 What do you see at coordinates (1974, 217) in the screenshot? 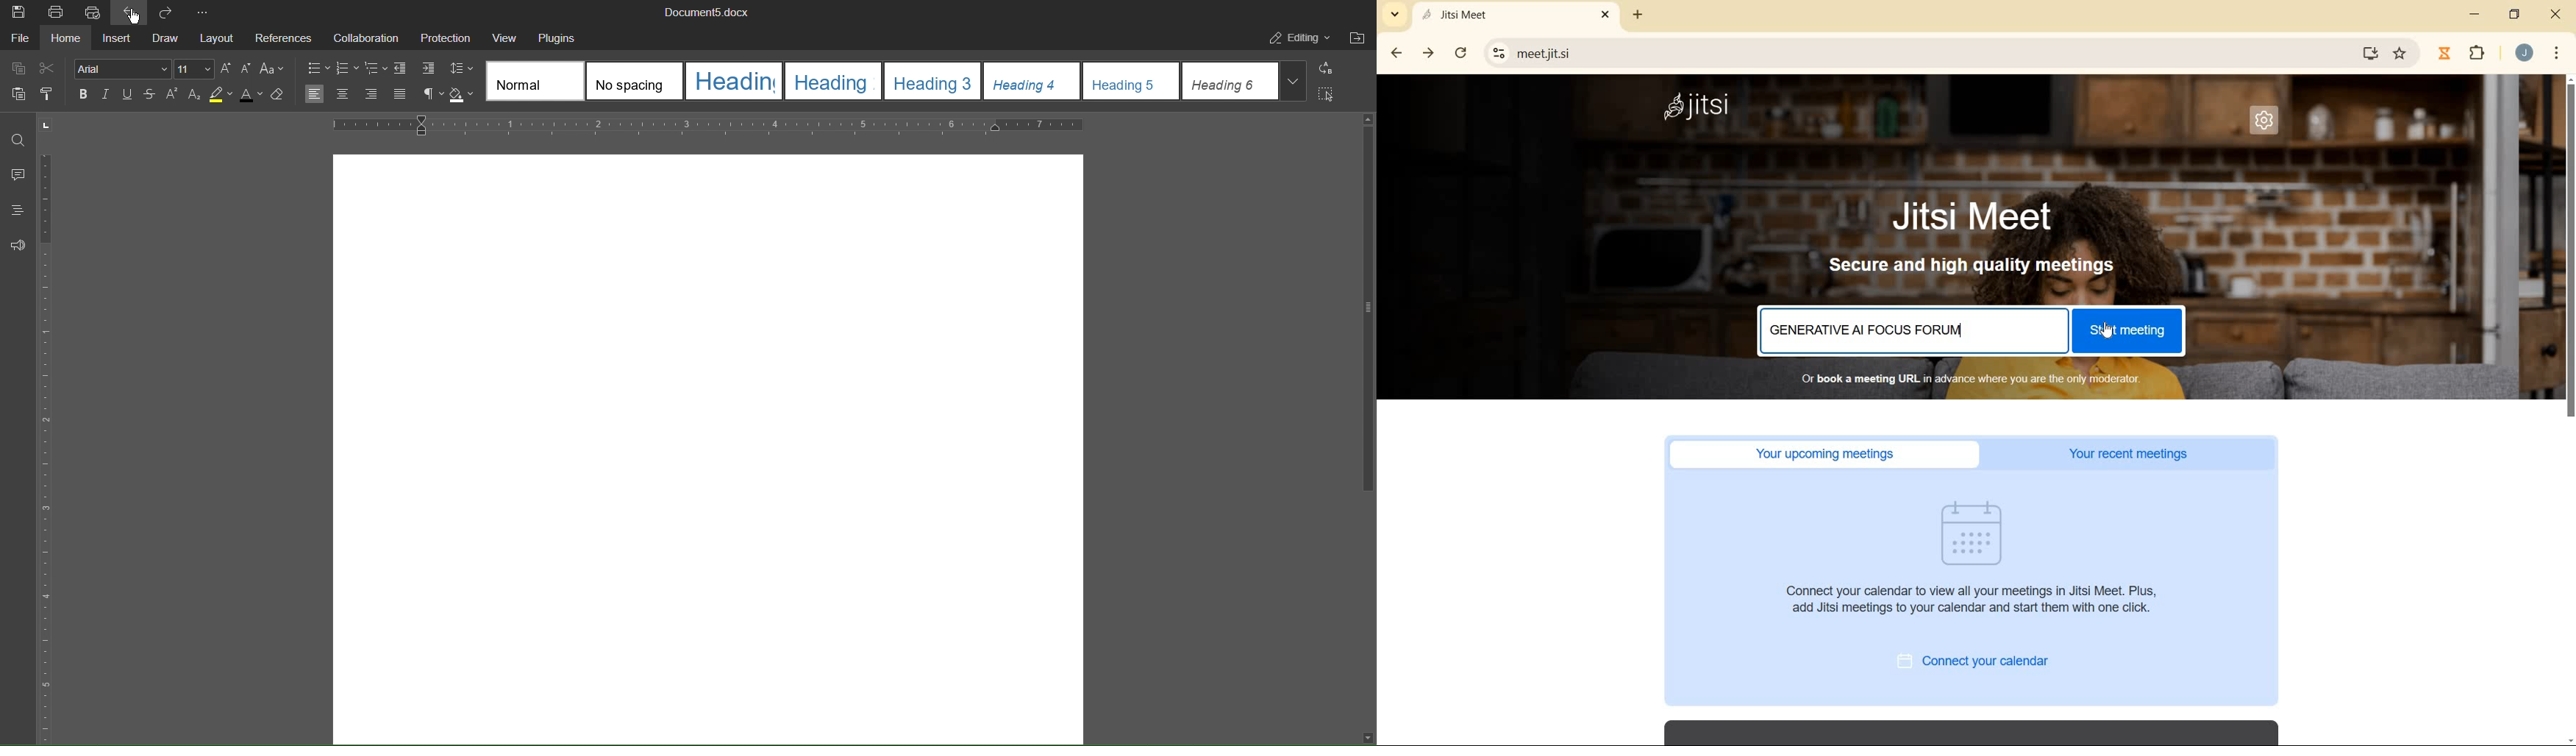
I see `Jitsi Meet` at bounding box center [1974, 217].